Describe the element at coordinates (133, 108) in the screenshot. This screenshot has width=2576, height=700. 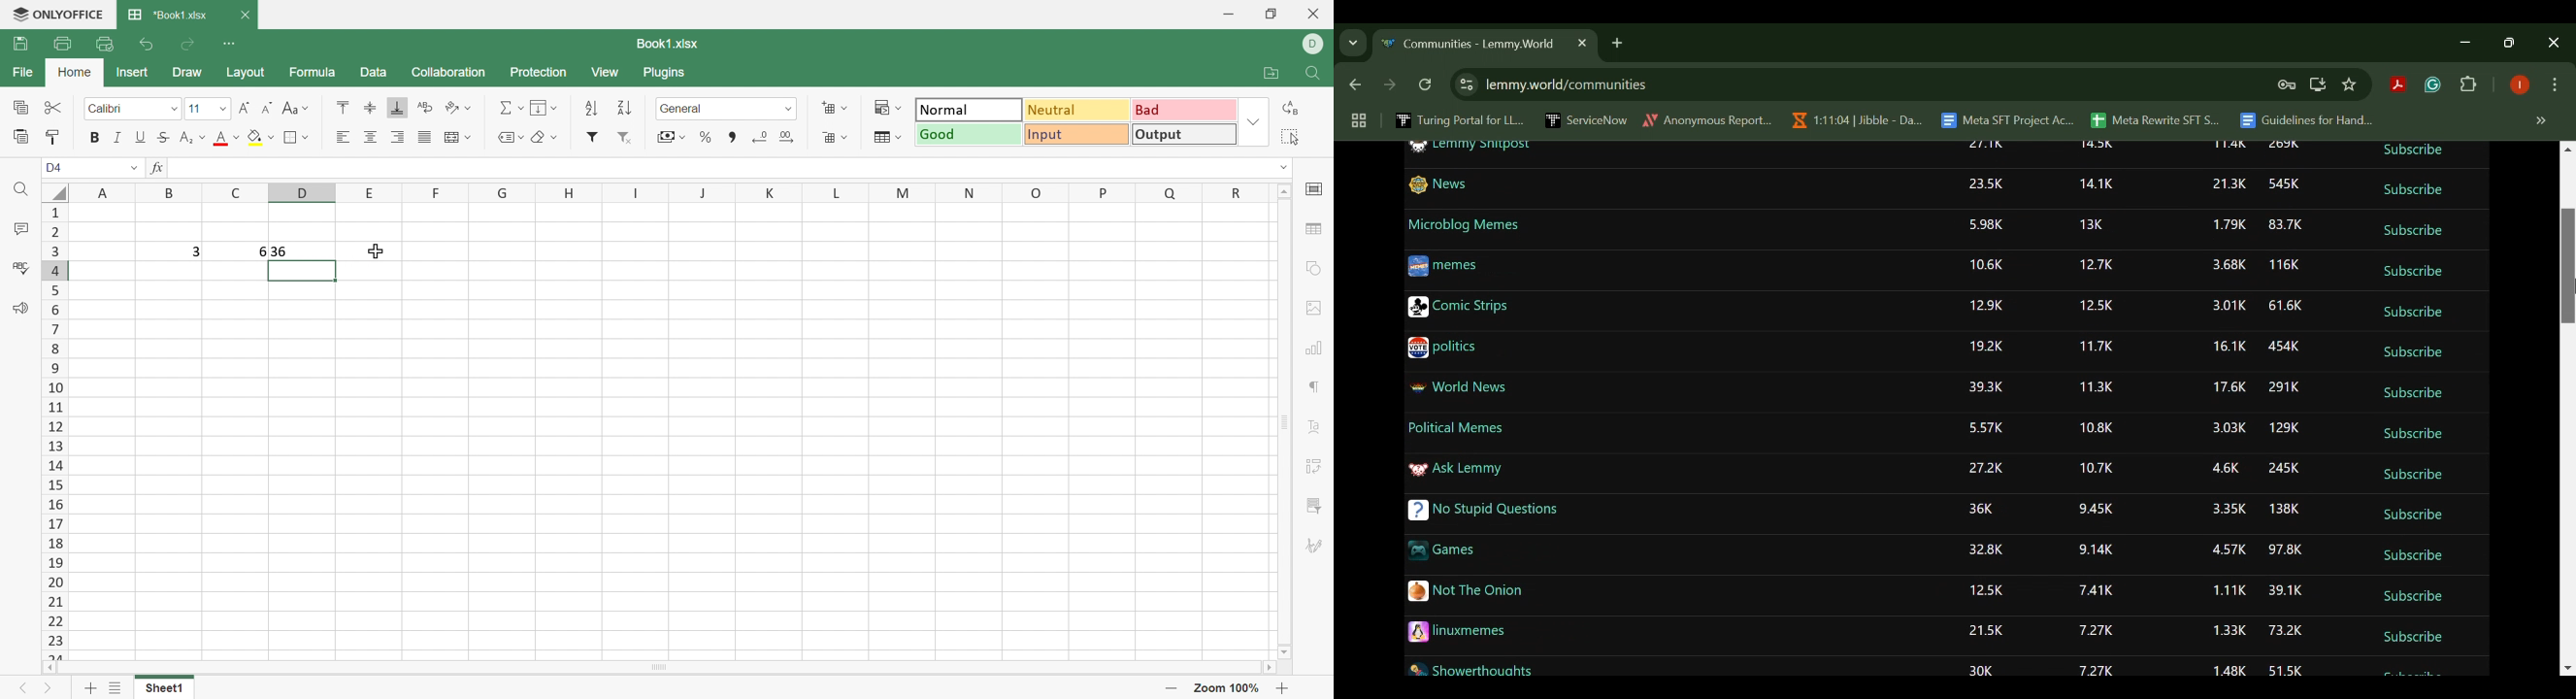
I see `Font` at that location.